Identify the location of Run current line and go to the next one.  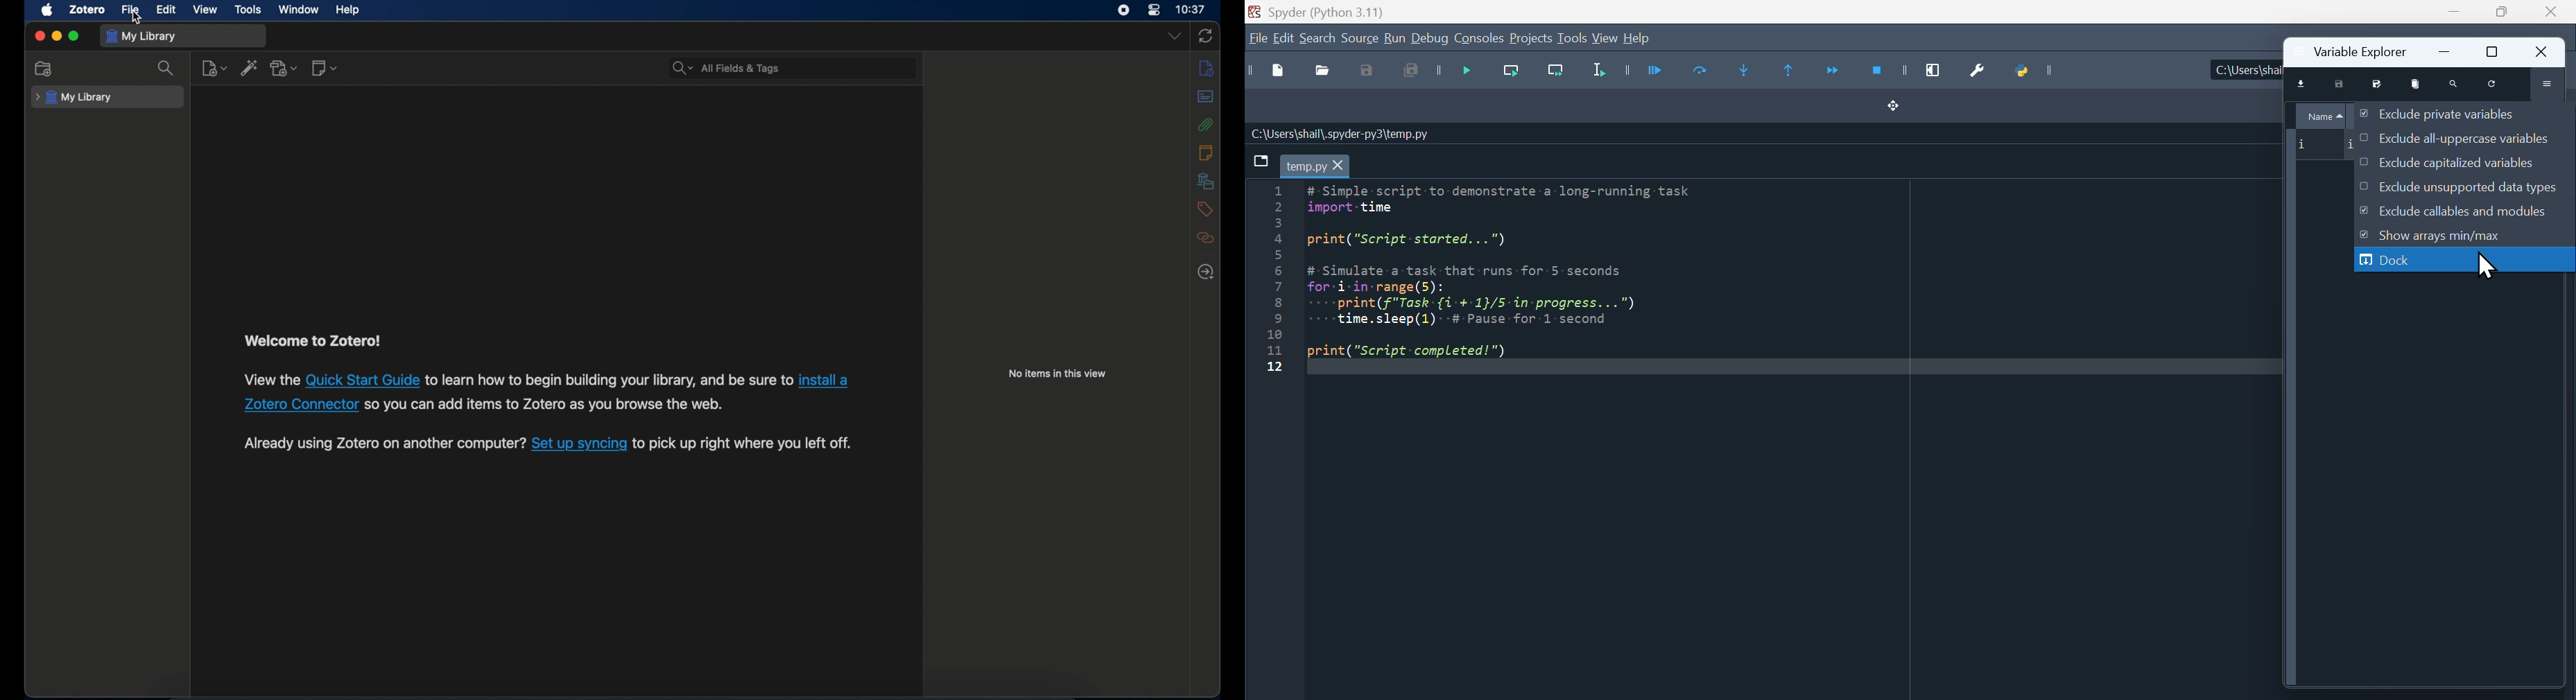
(1555, 75).